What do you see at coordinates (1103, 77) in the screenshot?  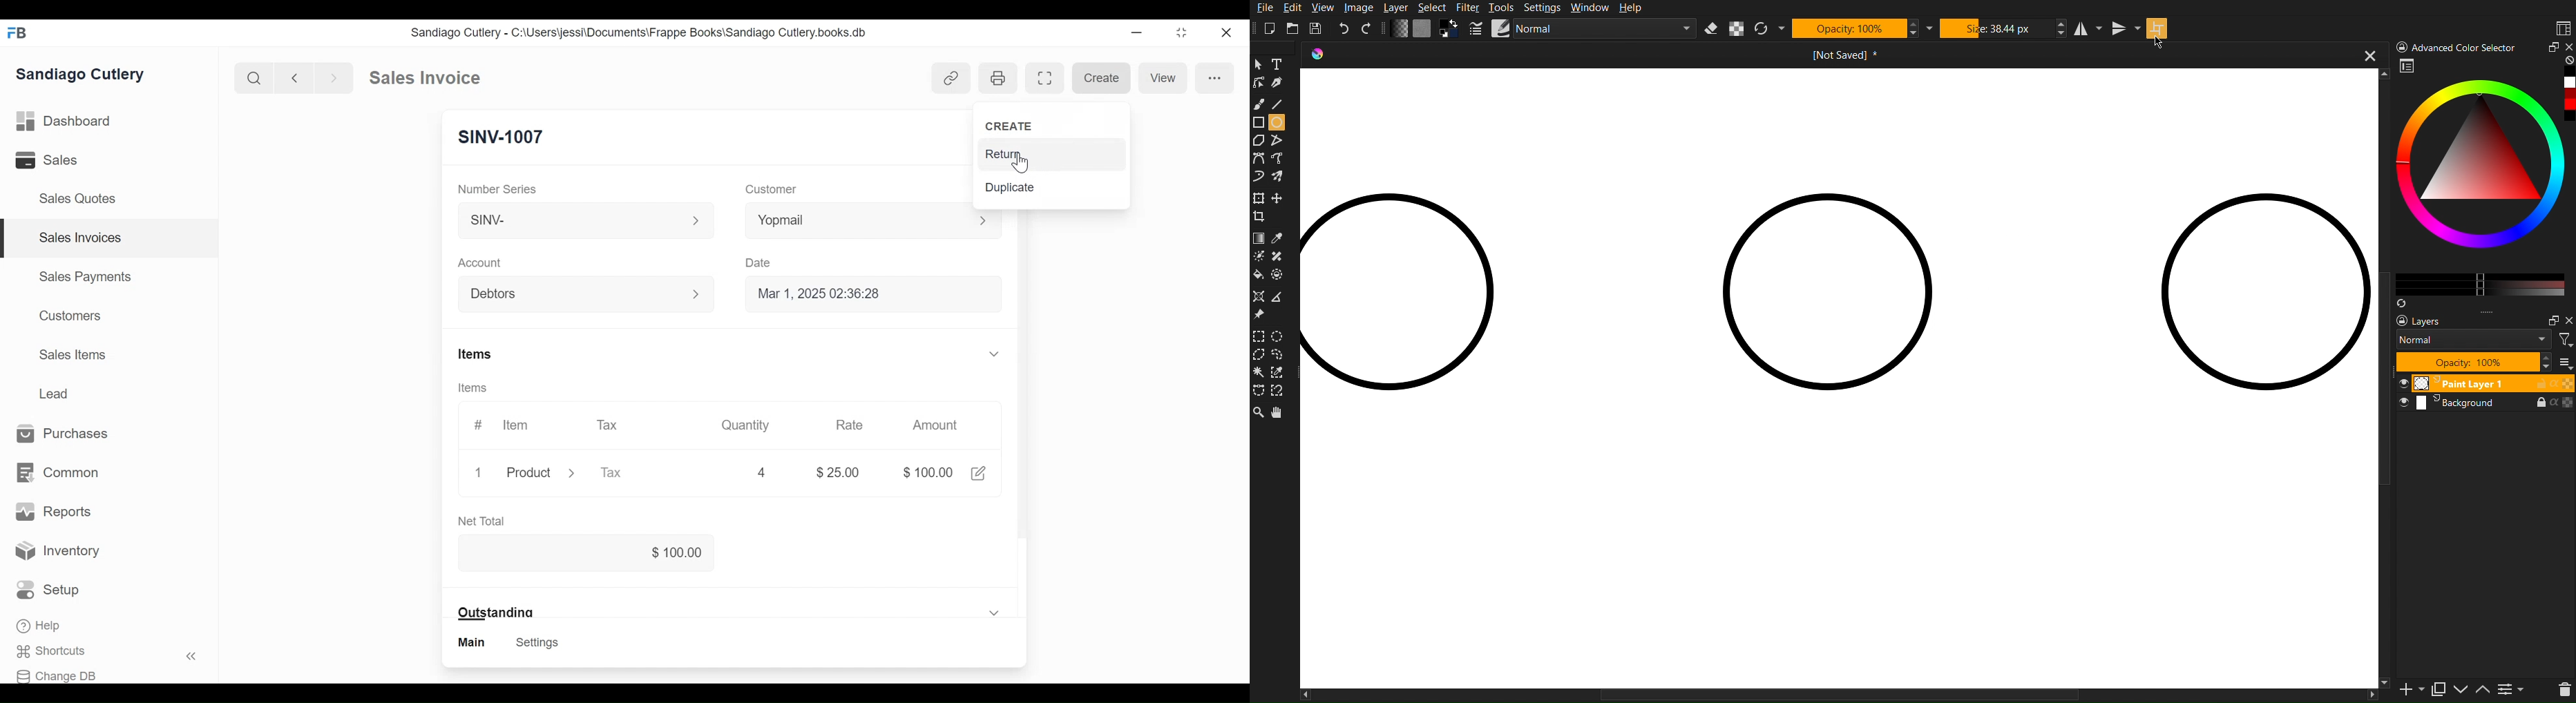 I see `Create` at bounding box center [1103, 77].